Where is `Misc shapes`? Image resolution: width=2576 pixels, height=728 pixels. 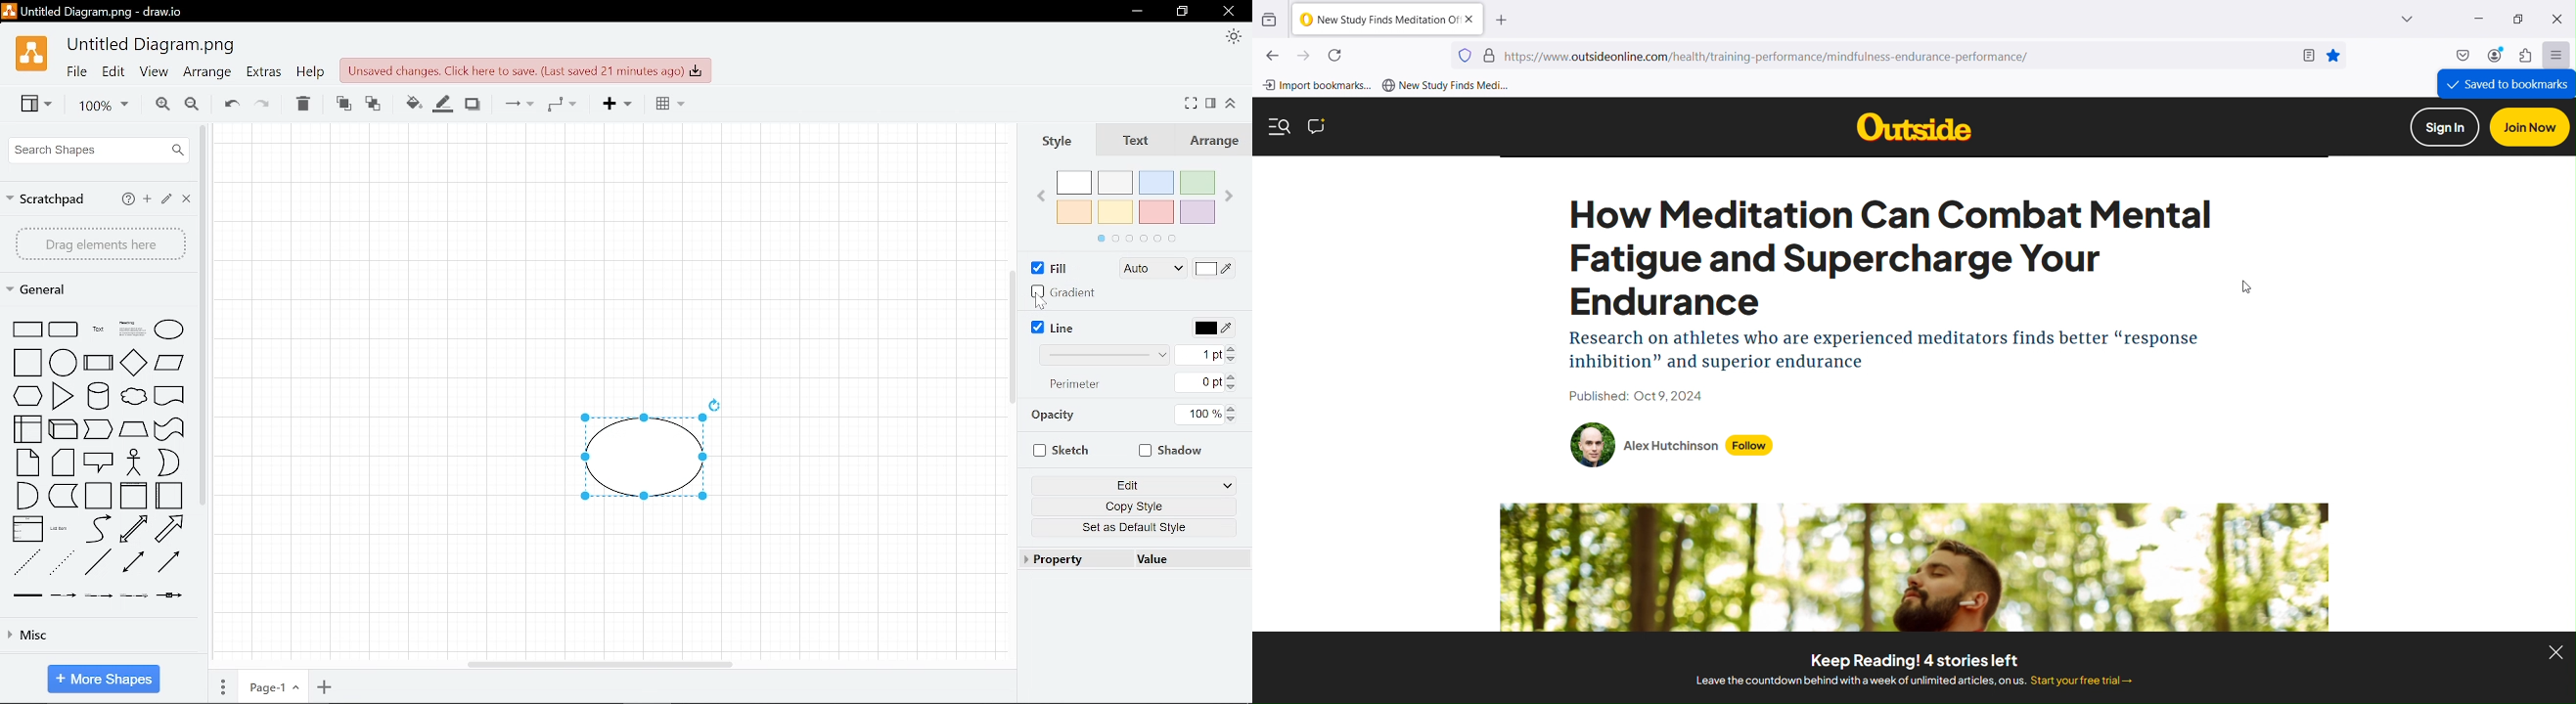 Misc shapes is located at coordinates (87, 636).